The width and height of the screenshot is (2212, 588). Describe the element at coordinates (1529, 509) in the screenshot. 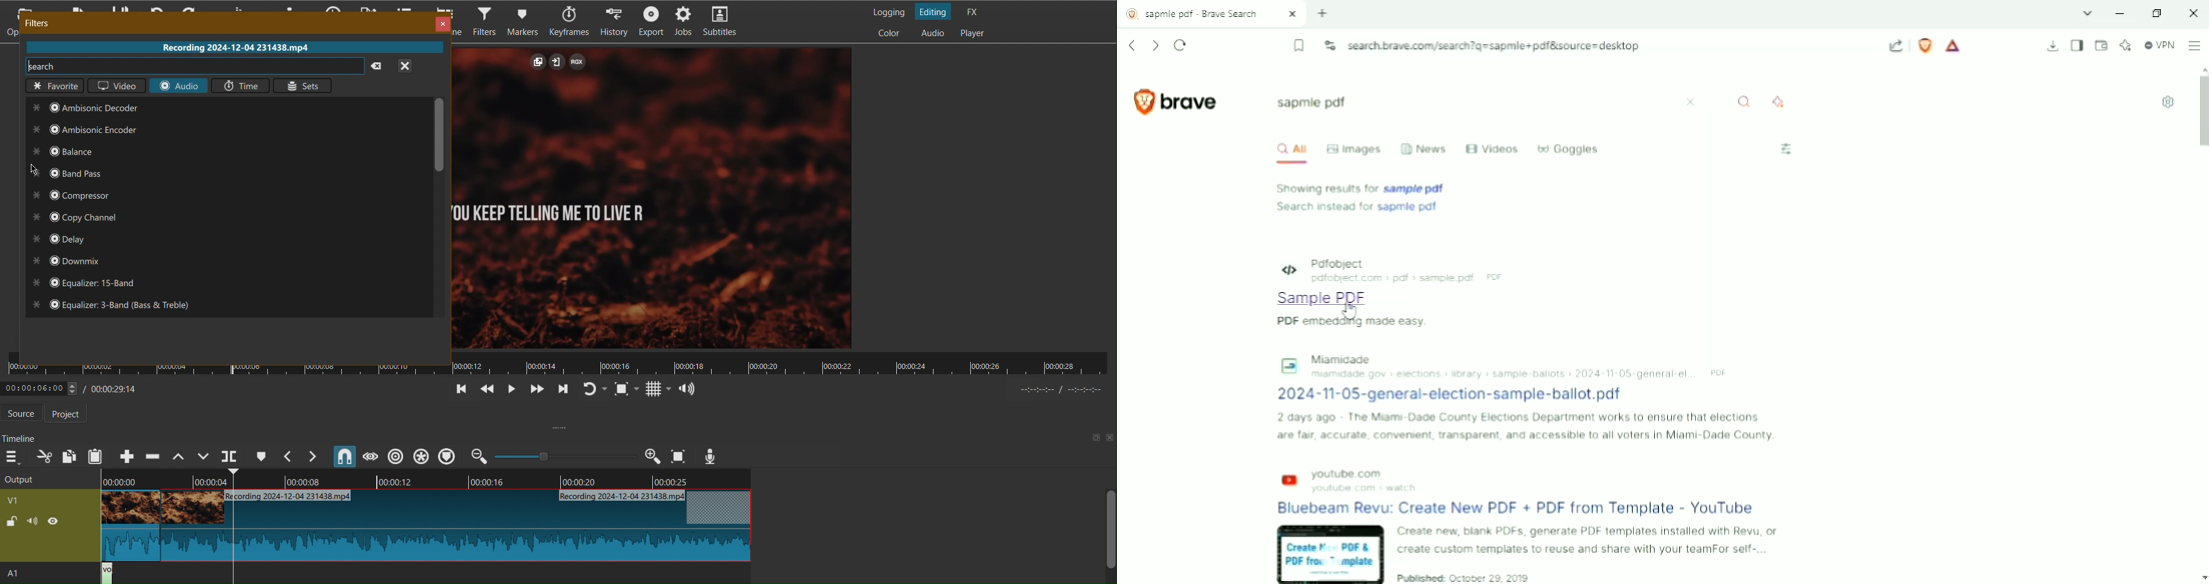

I see `link` at that location.